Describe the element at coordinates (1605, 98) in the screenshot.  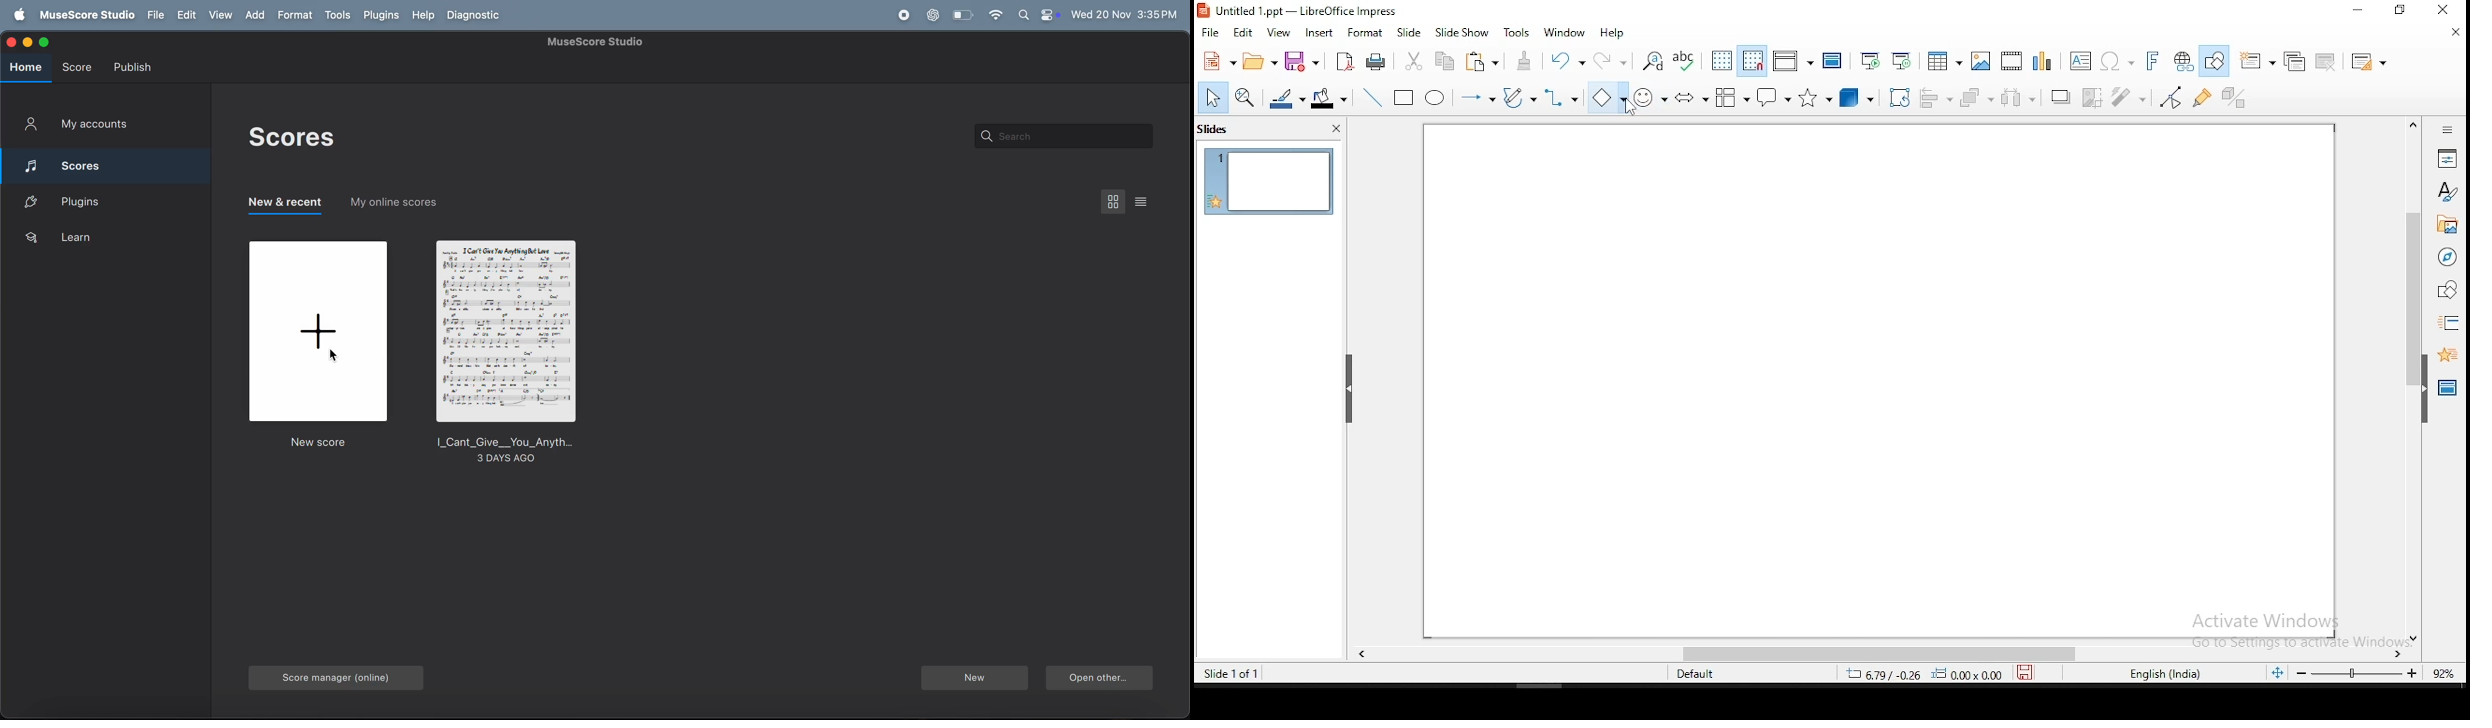
I see `basic shapes` at that location.